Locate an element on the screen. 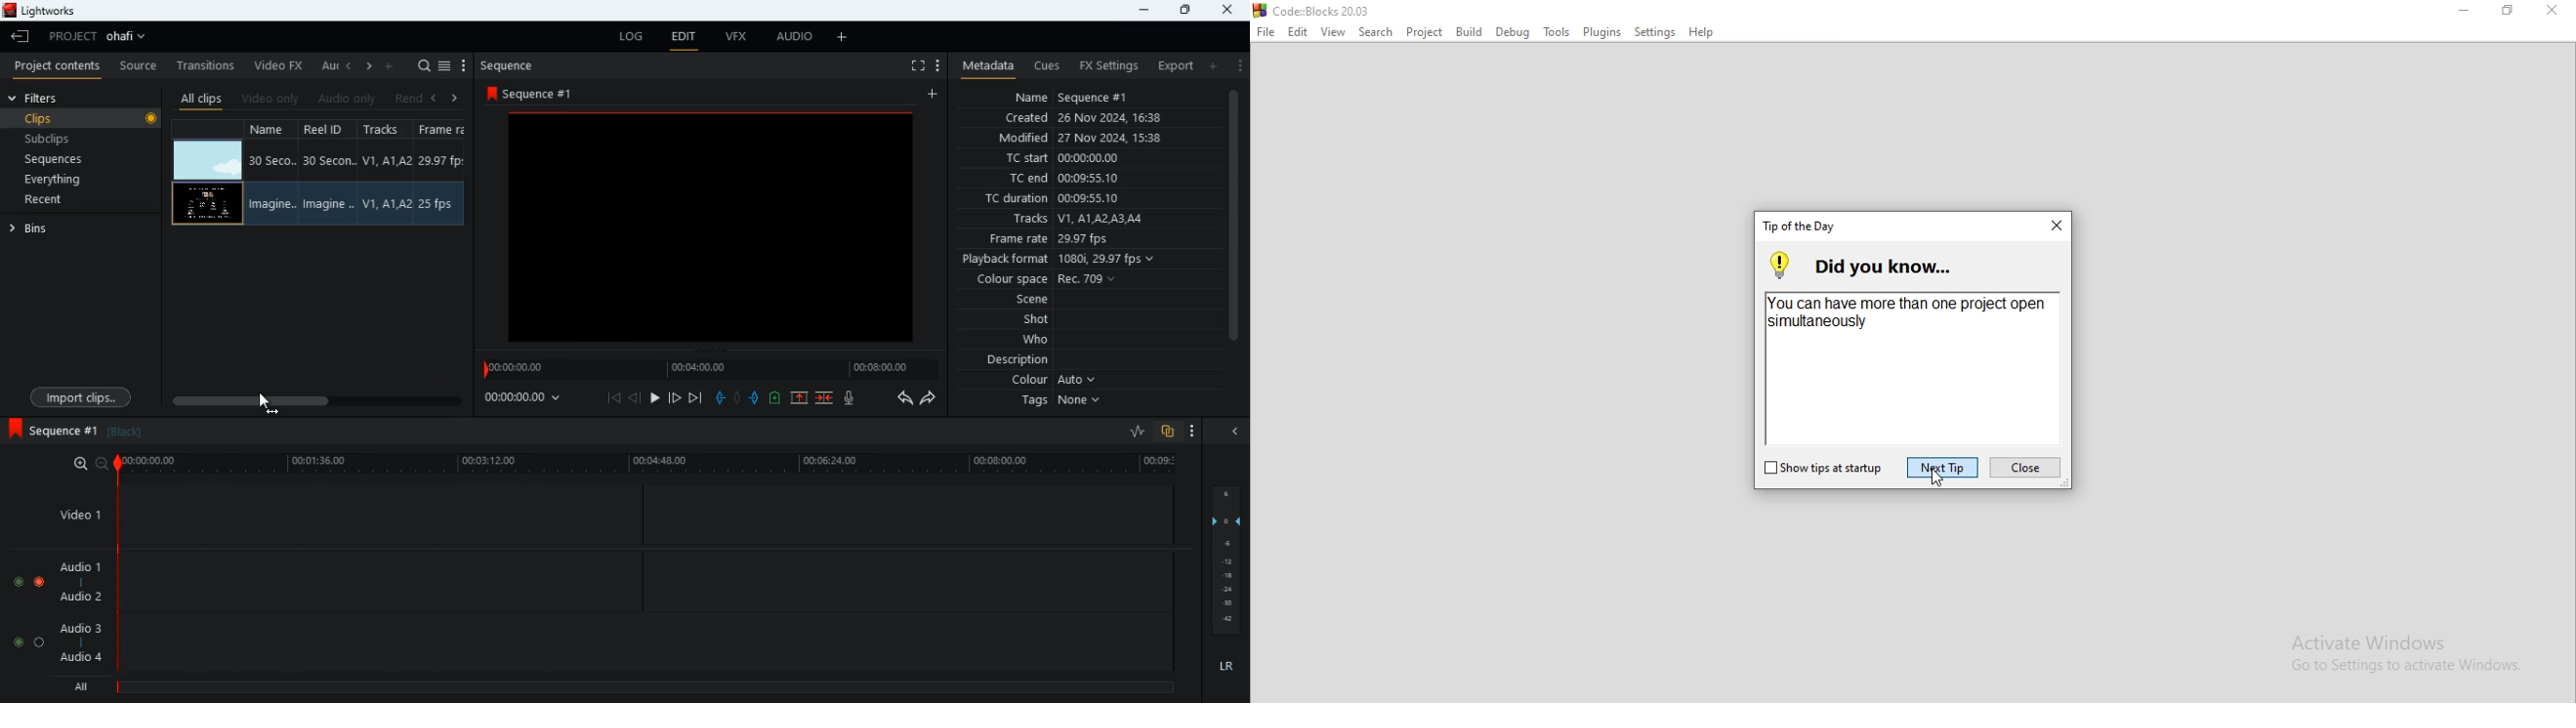 The height and width of the screenshot is (728, 2576). audio is located at coordinates (797, 36).